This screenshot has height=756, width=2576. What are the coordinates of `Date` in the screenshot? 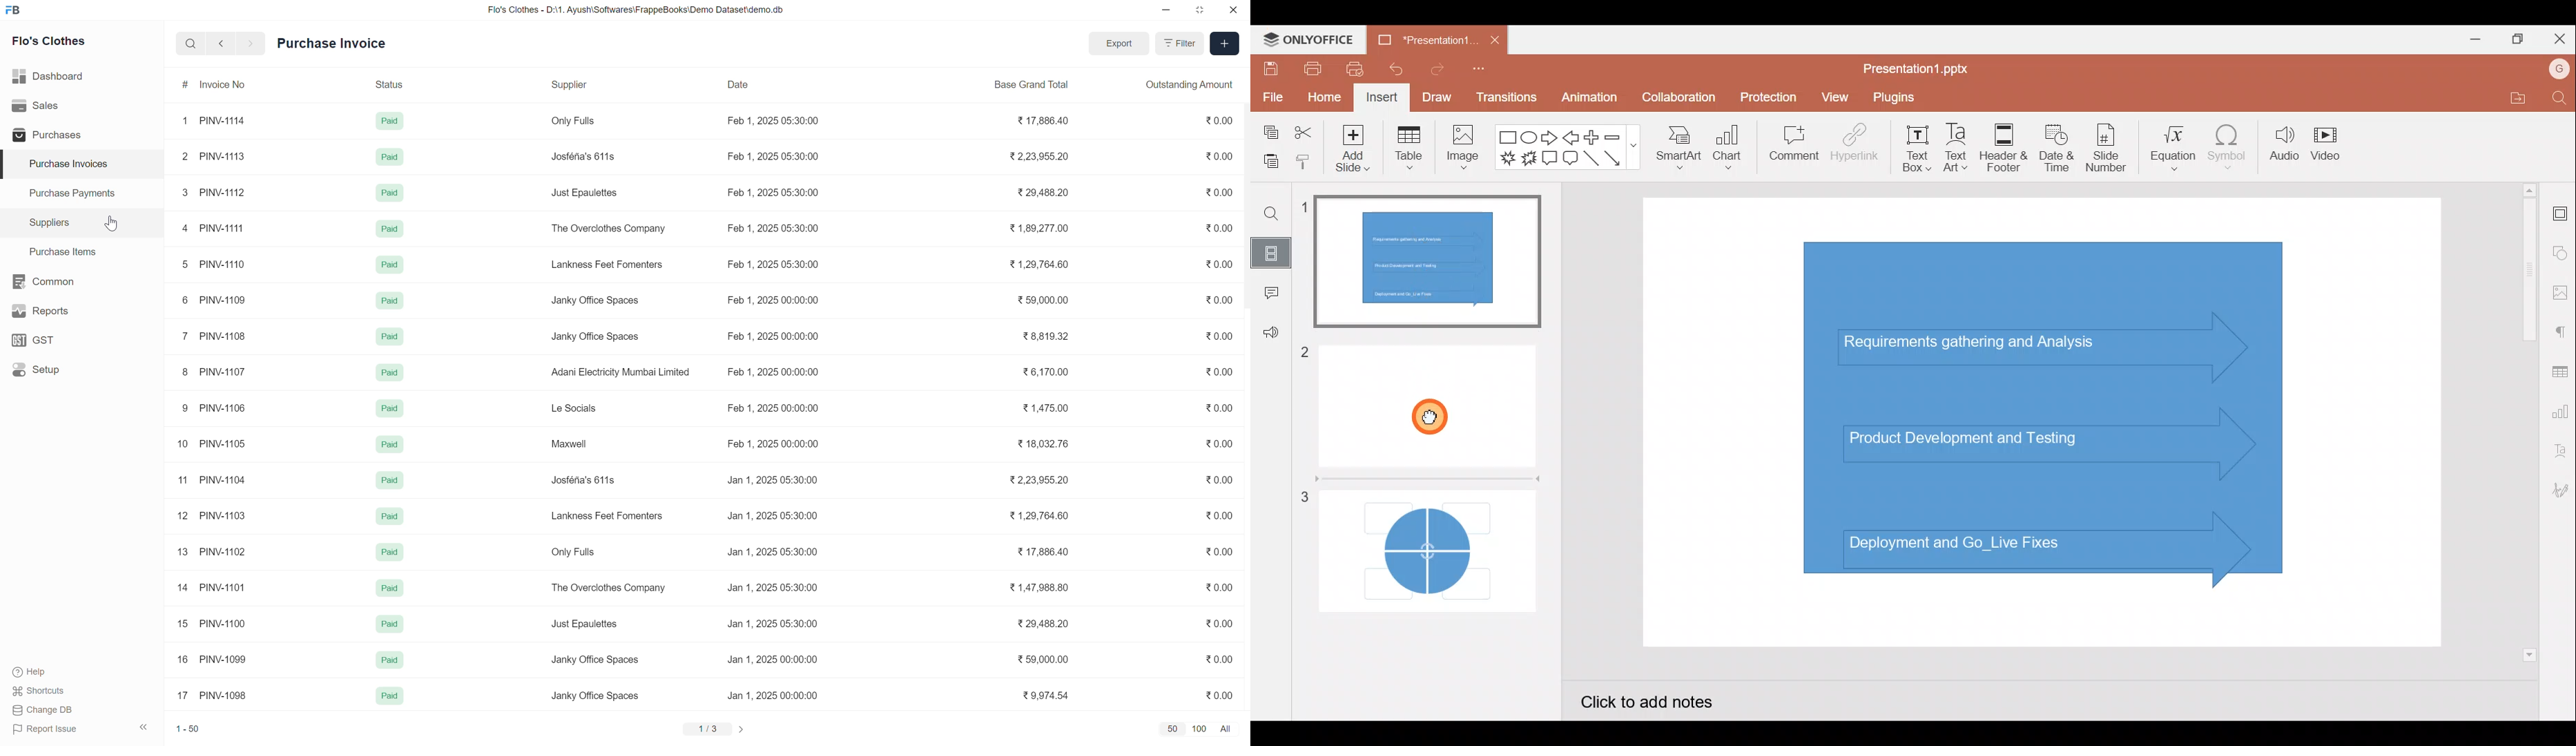 It's located at (774, 85).